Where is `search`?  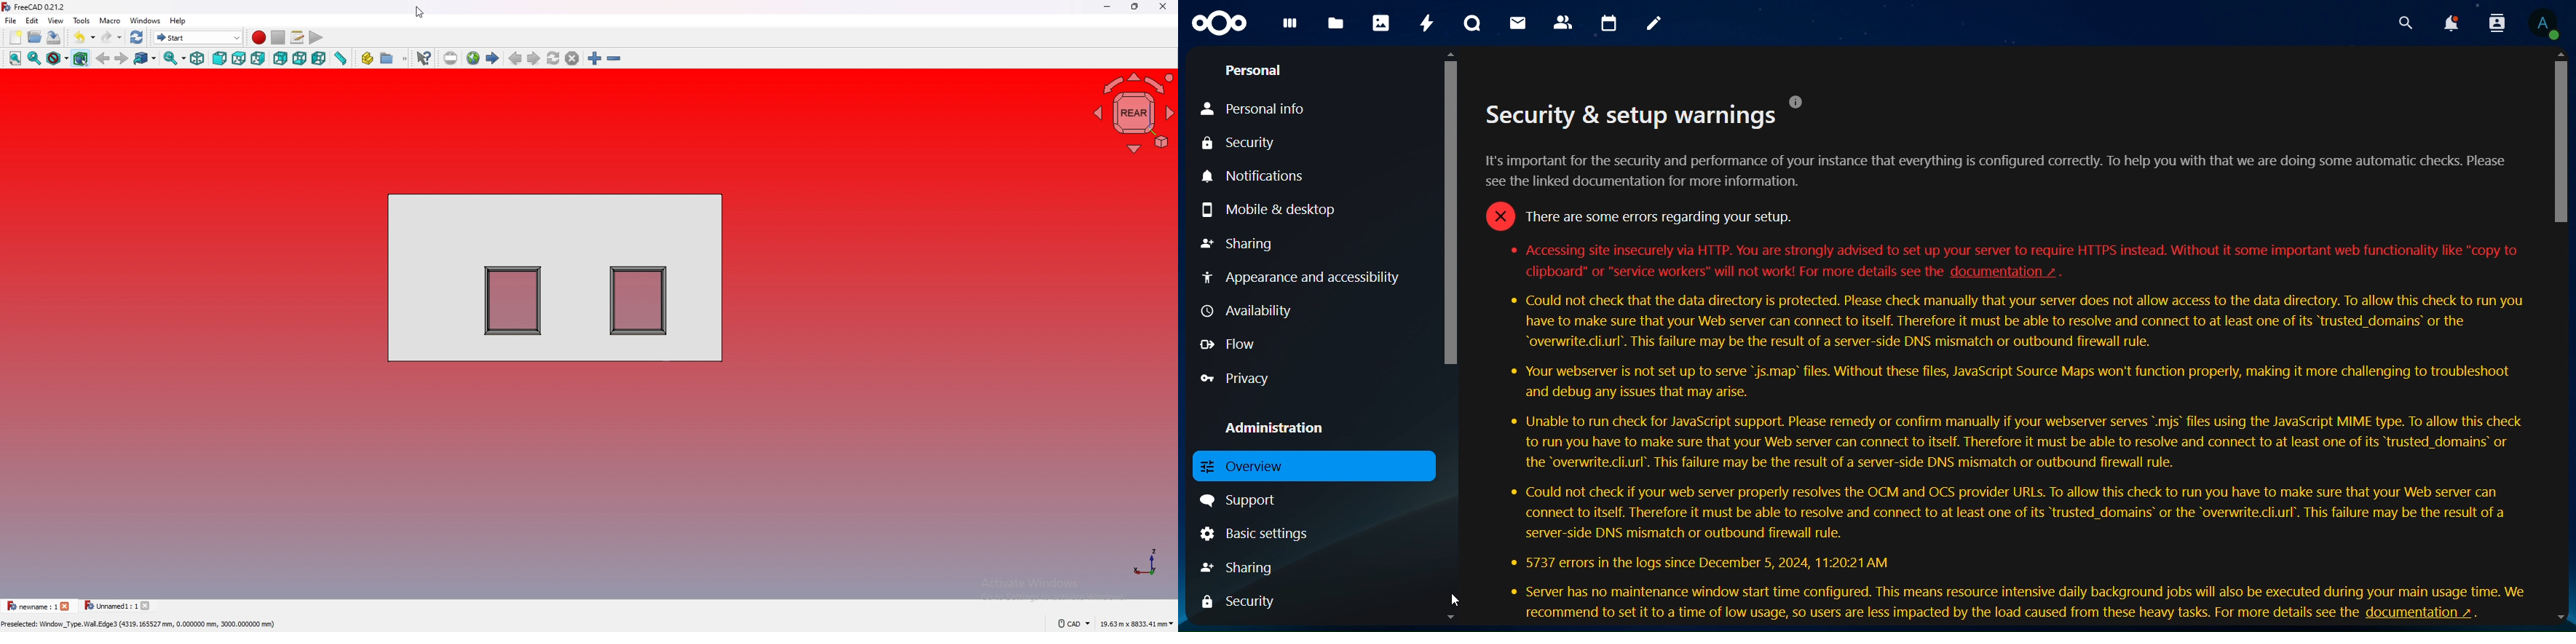
search is located at coordinates (2398, 22).